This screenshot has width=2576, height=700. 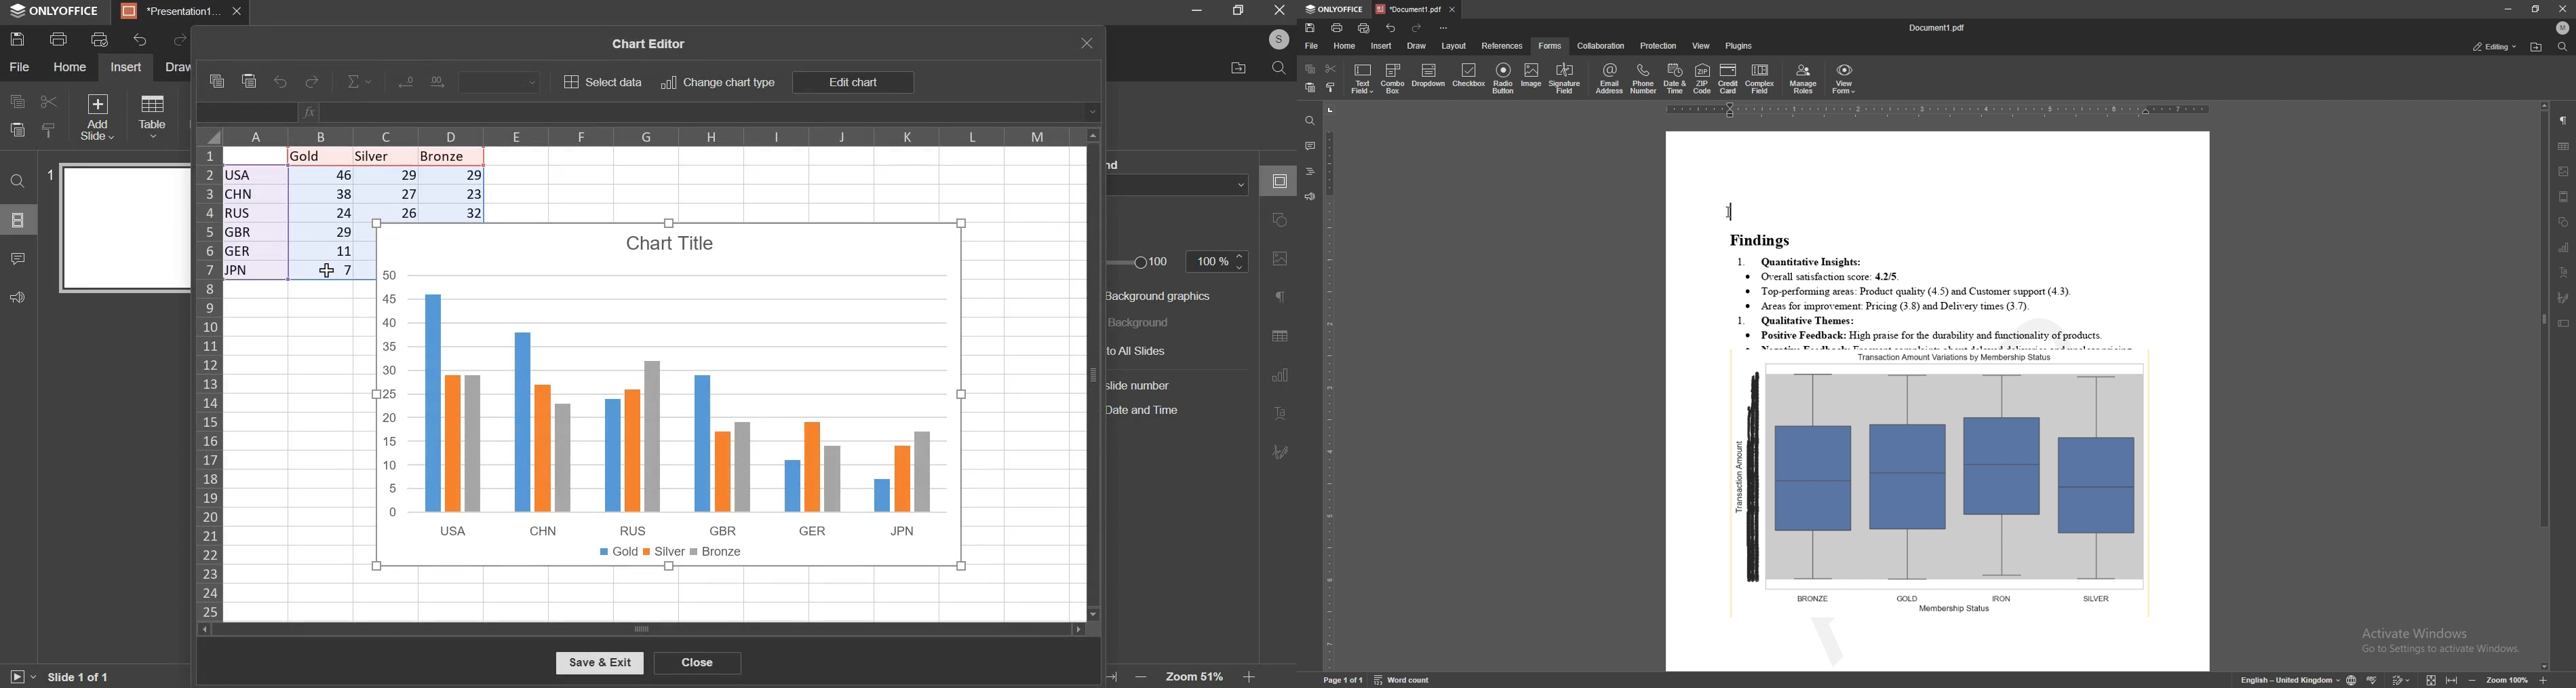 I want to click on Findings, so click(x=1766, y=241).